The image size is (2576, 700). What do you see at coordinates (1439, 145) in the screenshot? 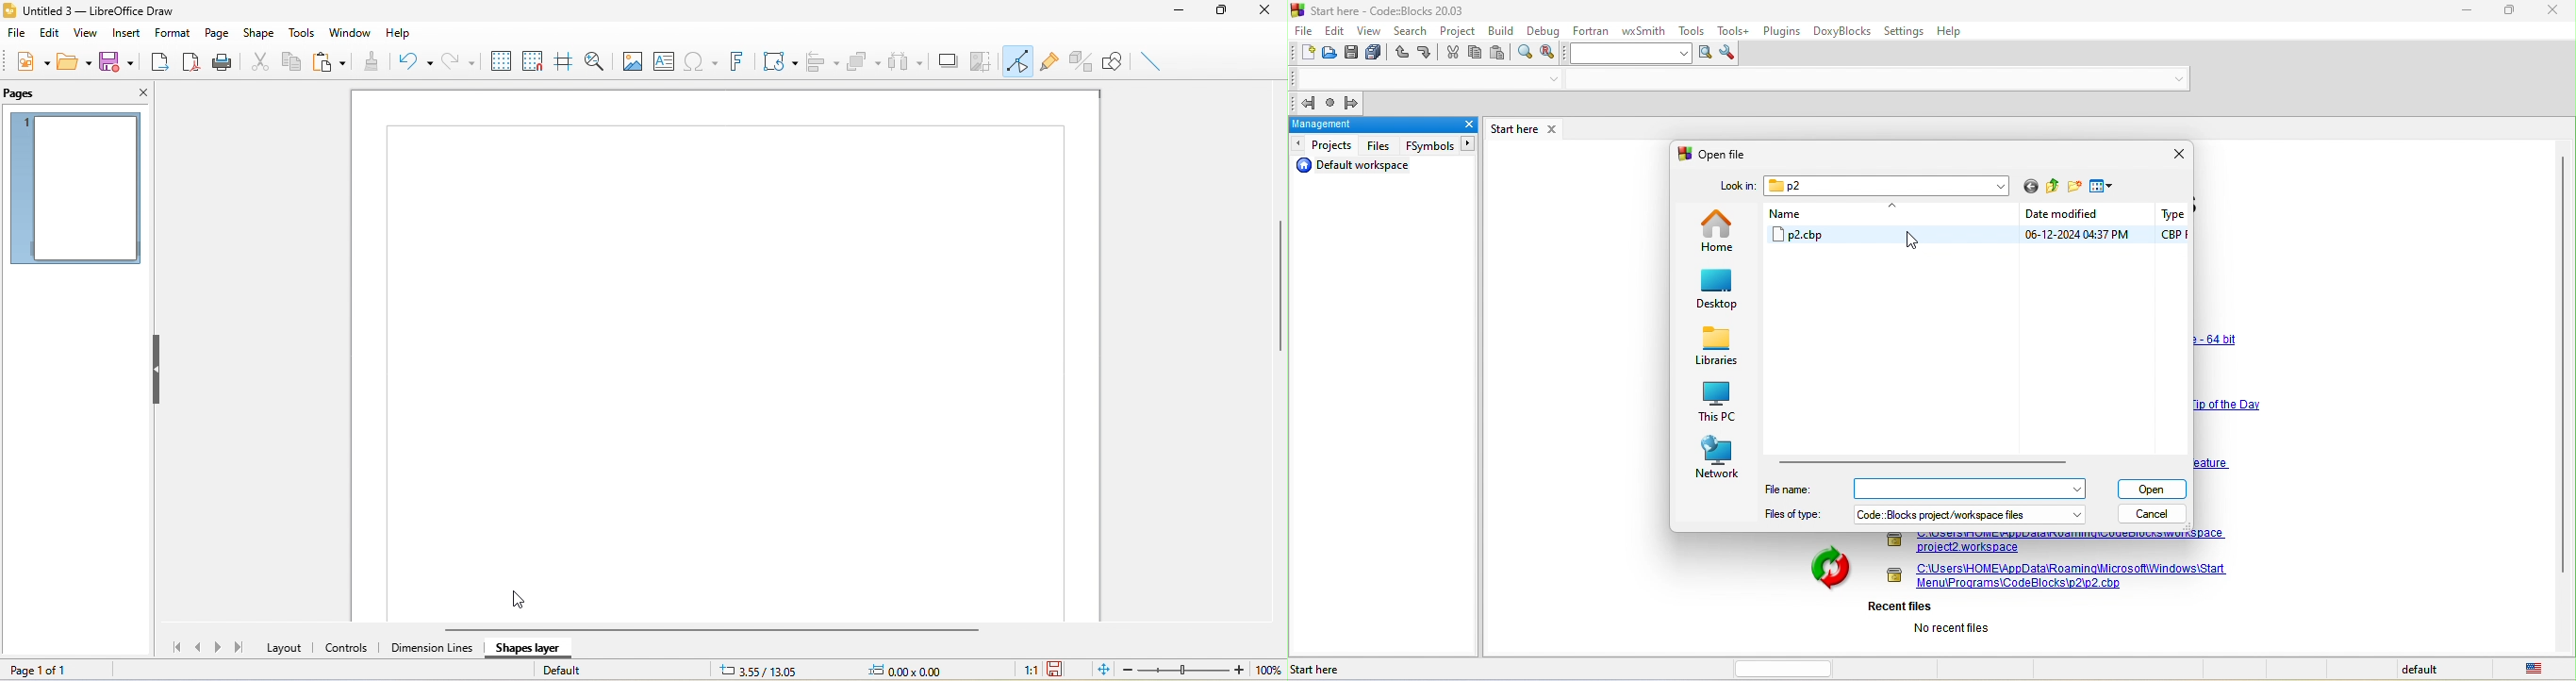
I see `fsymbols` at bounding box center [1439, 145].